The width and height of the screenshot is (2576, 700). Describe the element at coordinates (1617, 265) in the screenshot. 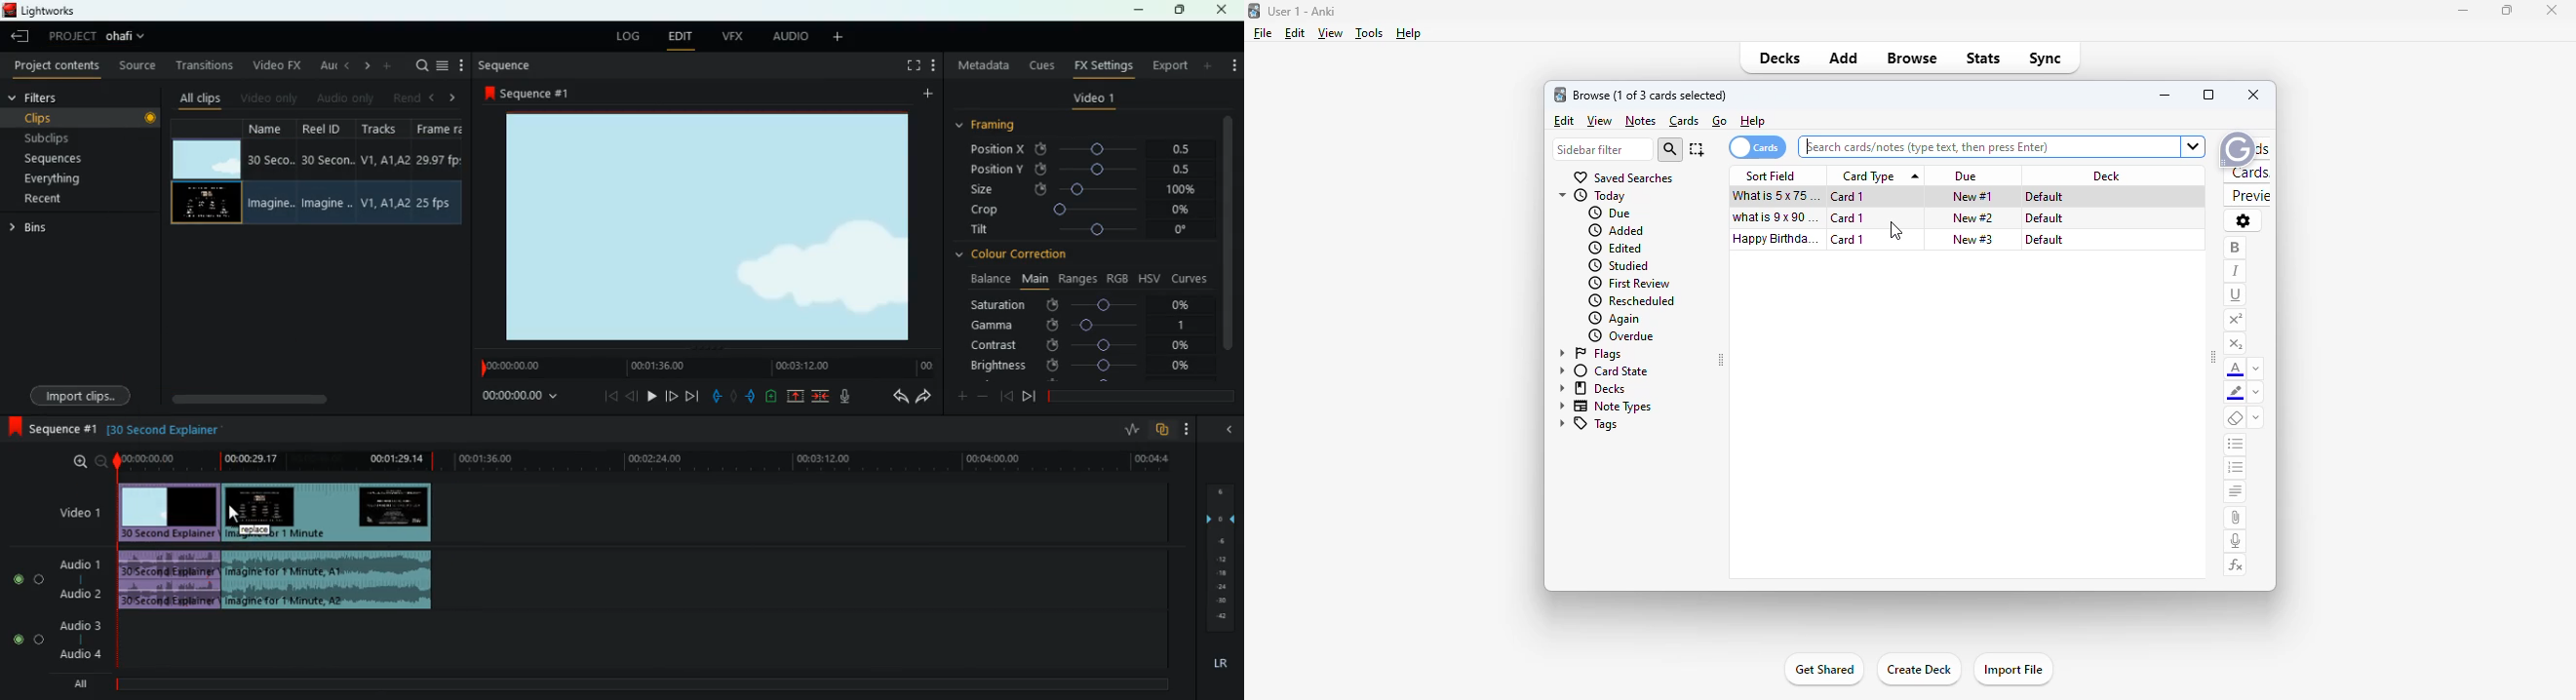

I see `studied` at that location.